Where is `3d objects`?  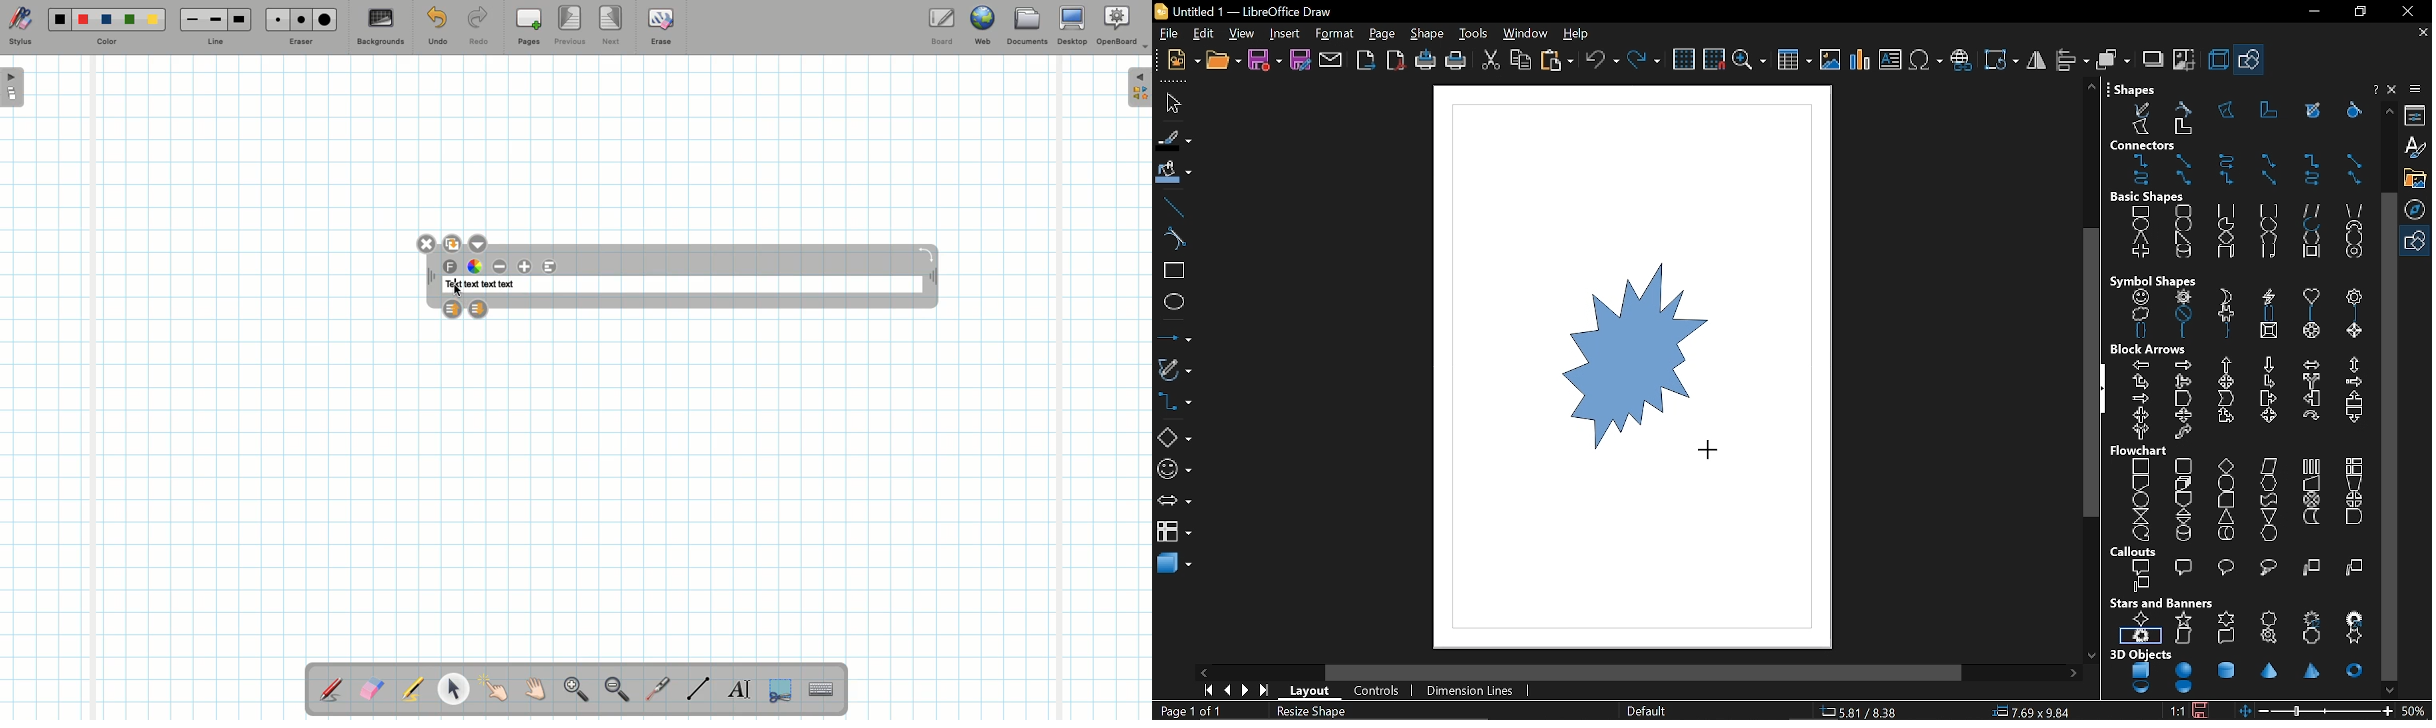
3d objects is located at coordinates (2238, 673).